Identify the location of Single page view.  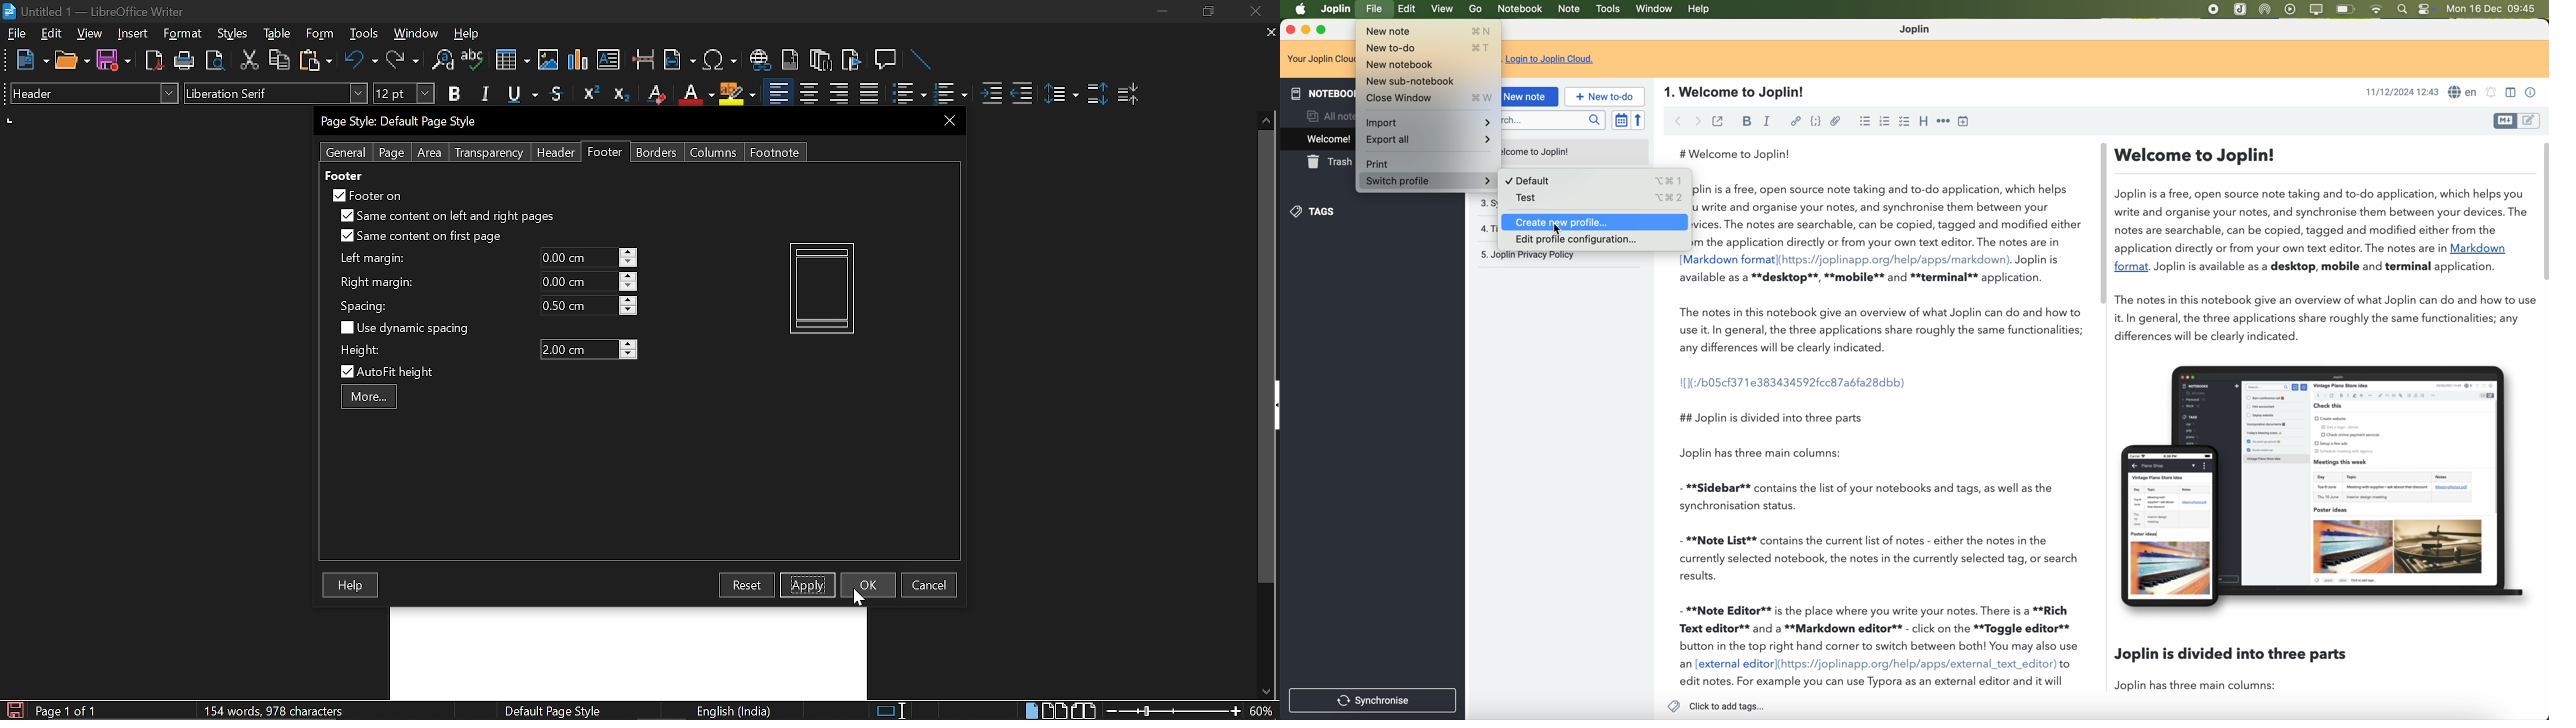
(1031, 710).